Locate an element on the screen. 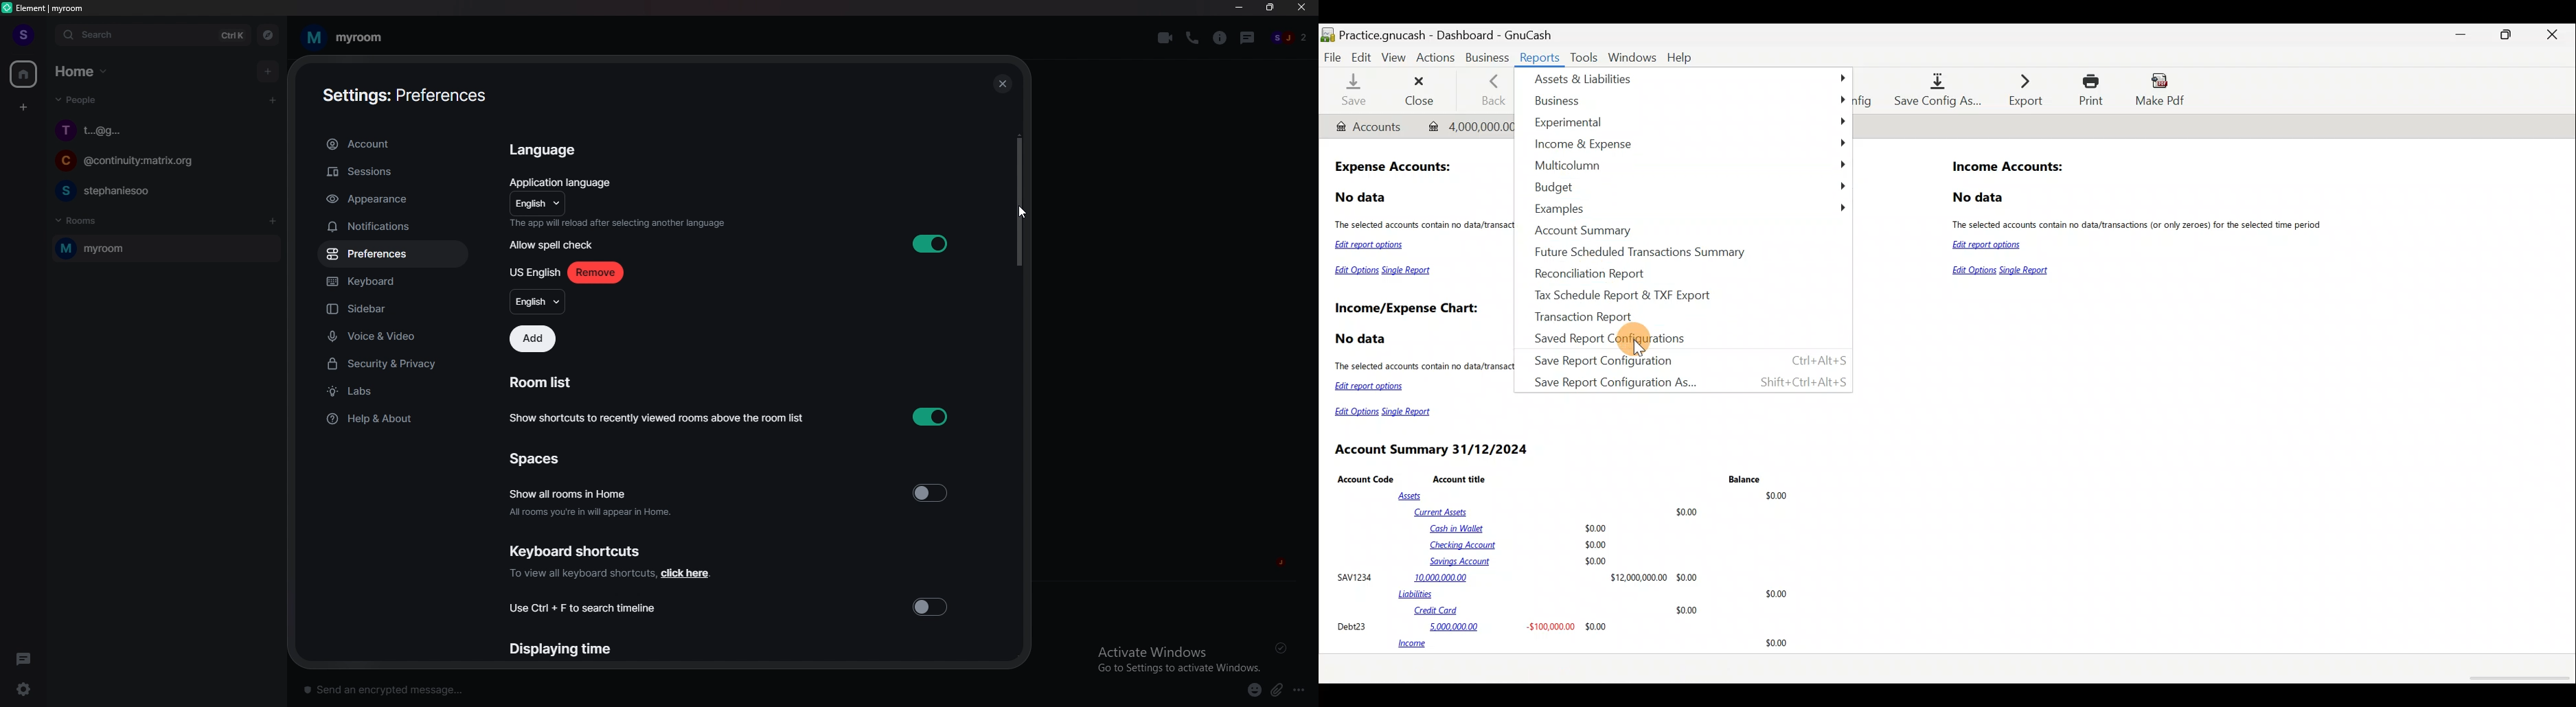 The image size is (2576, 728). Tax Schedule Report 8 TXF Export is located at coordinates (1625, 295).